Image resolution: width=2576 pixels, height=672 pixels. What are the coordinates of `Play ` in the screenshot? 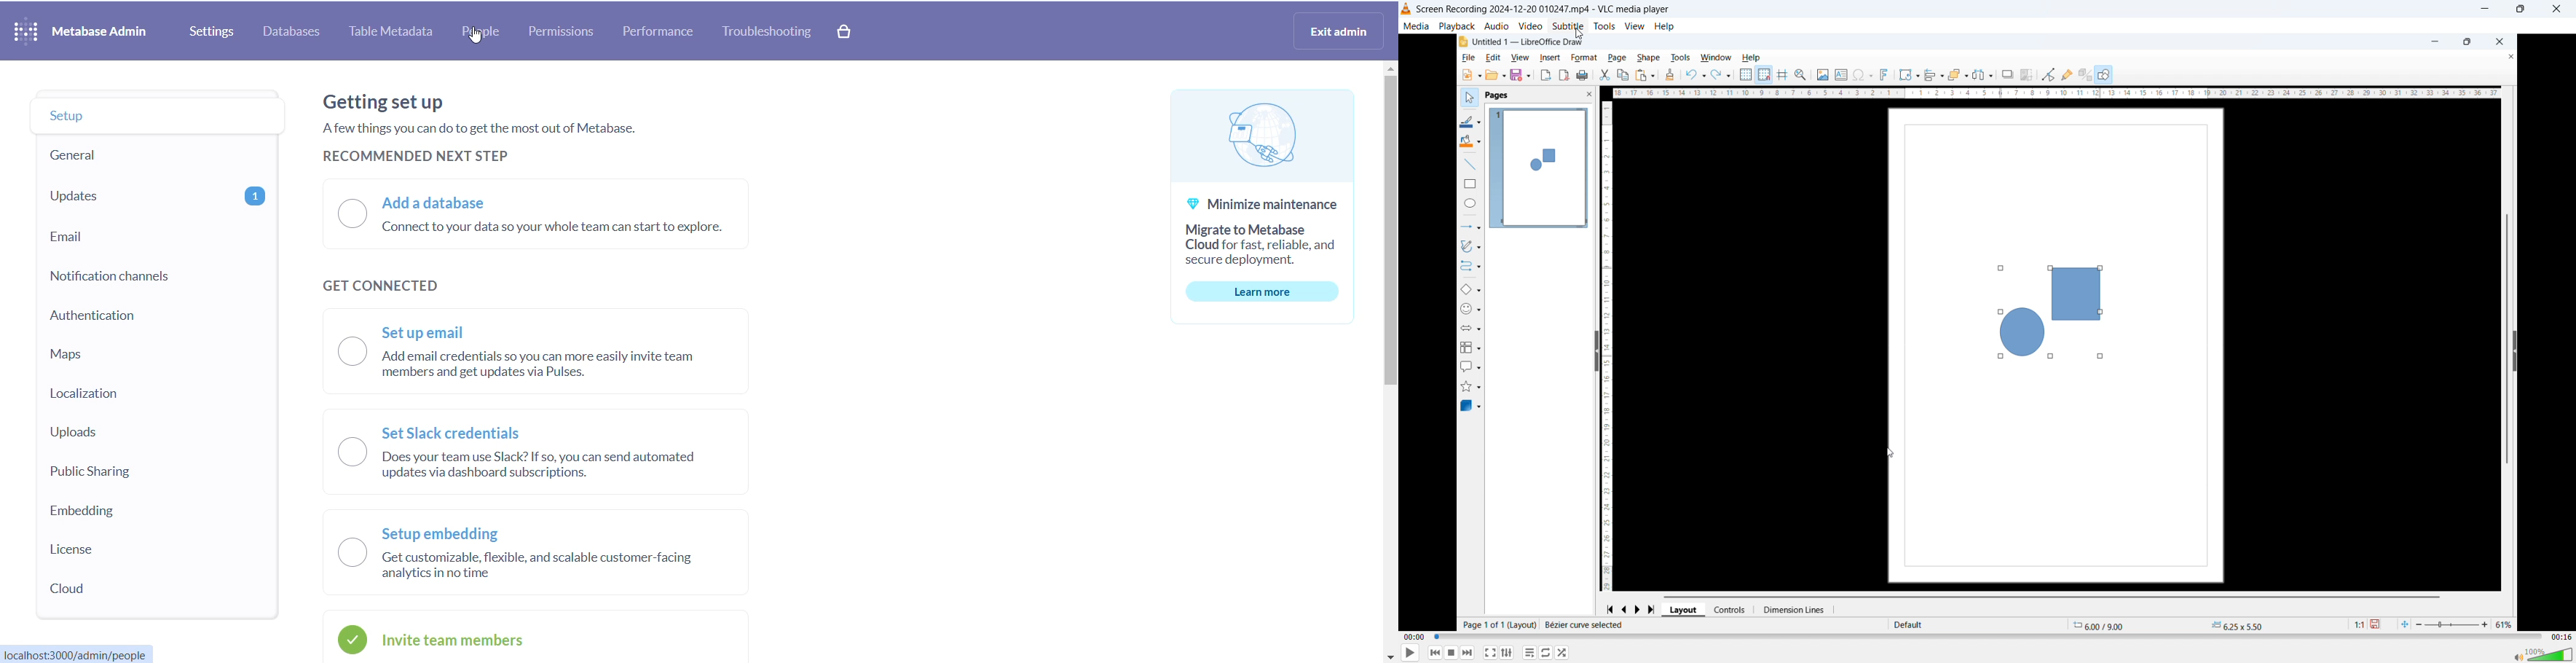 It's located at (1411, 653).